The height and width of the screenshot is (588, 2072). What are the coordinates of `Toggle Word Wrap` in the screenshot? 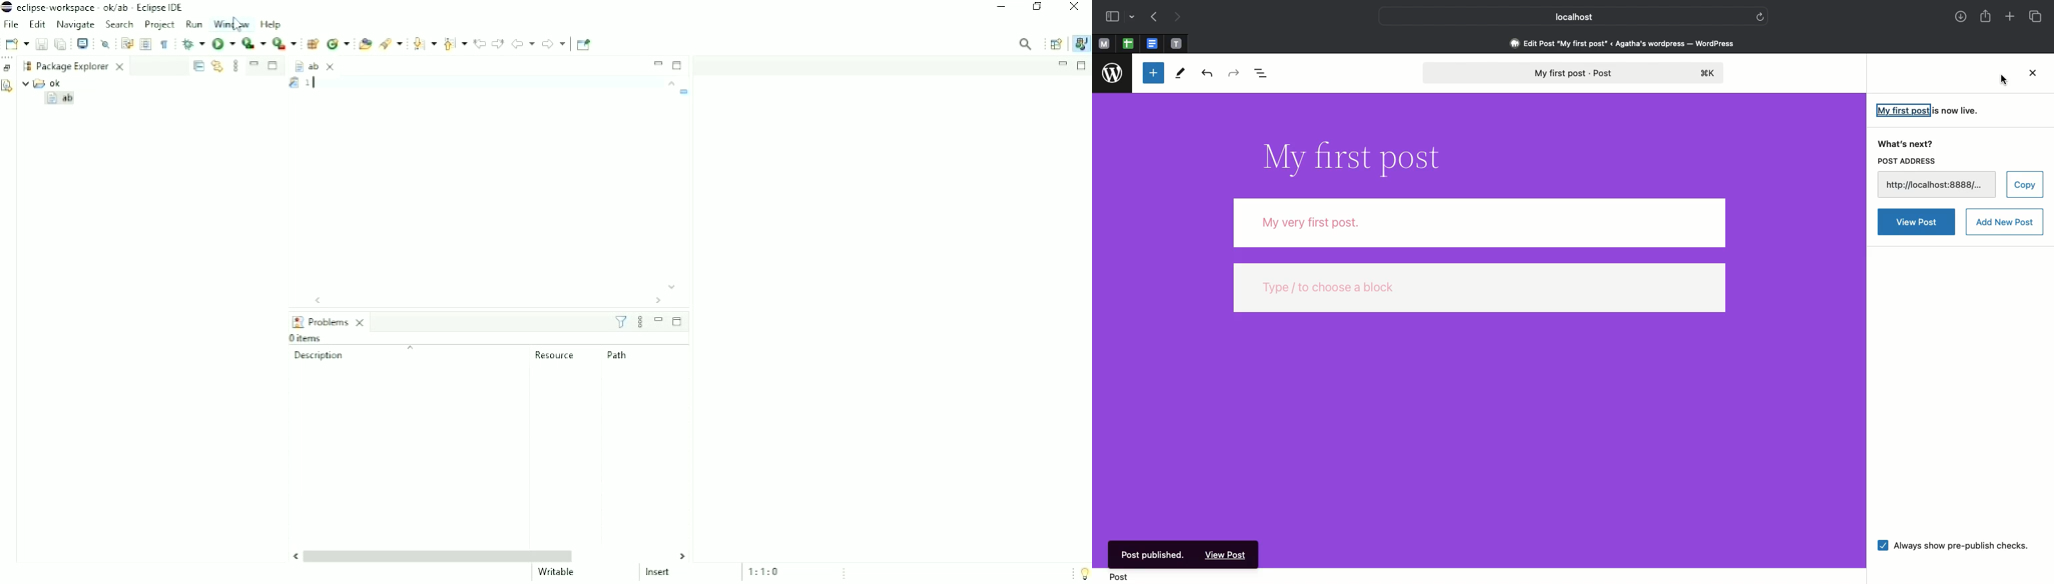 It's located at (126, 42).